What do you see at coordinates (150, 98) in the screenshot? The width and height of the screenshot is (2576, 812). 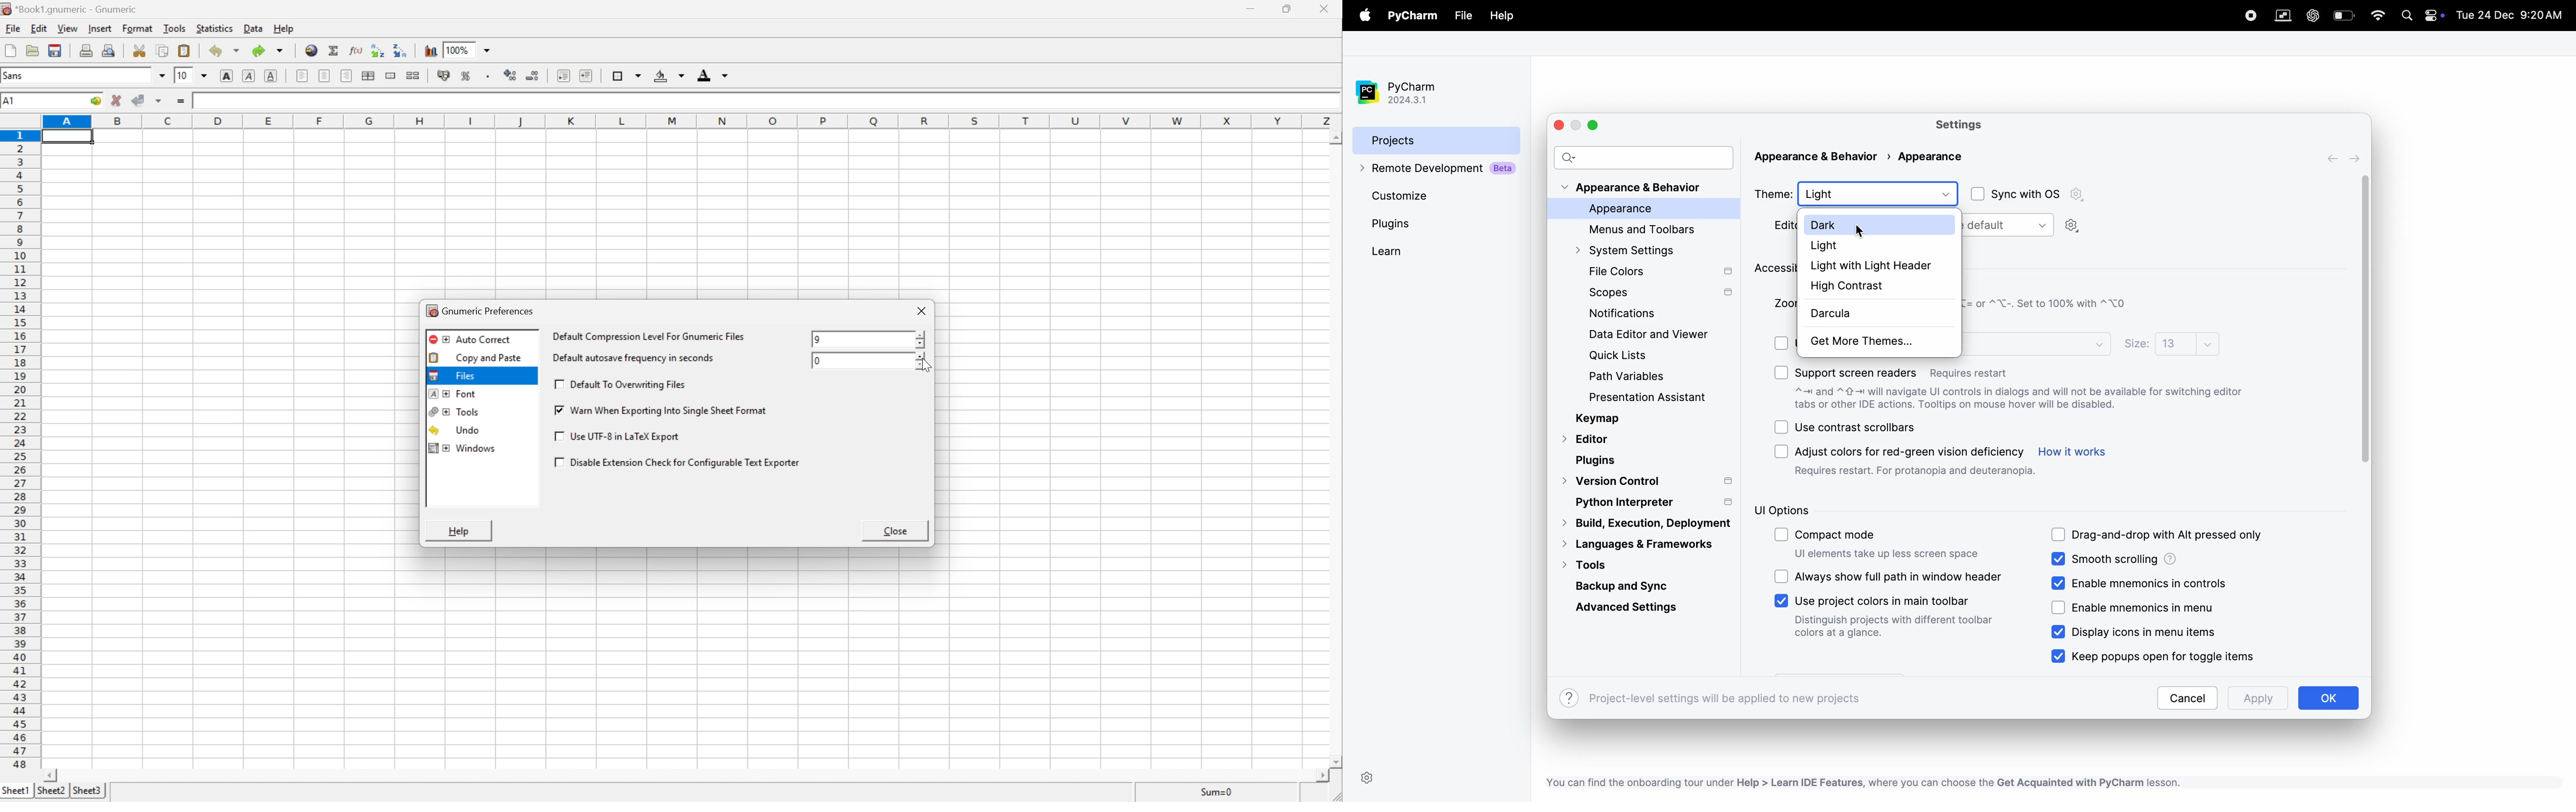 I see `accept changes across selection` at bounding box center [150, 98].